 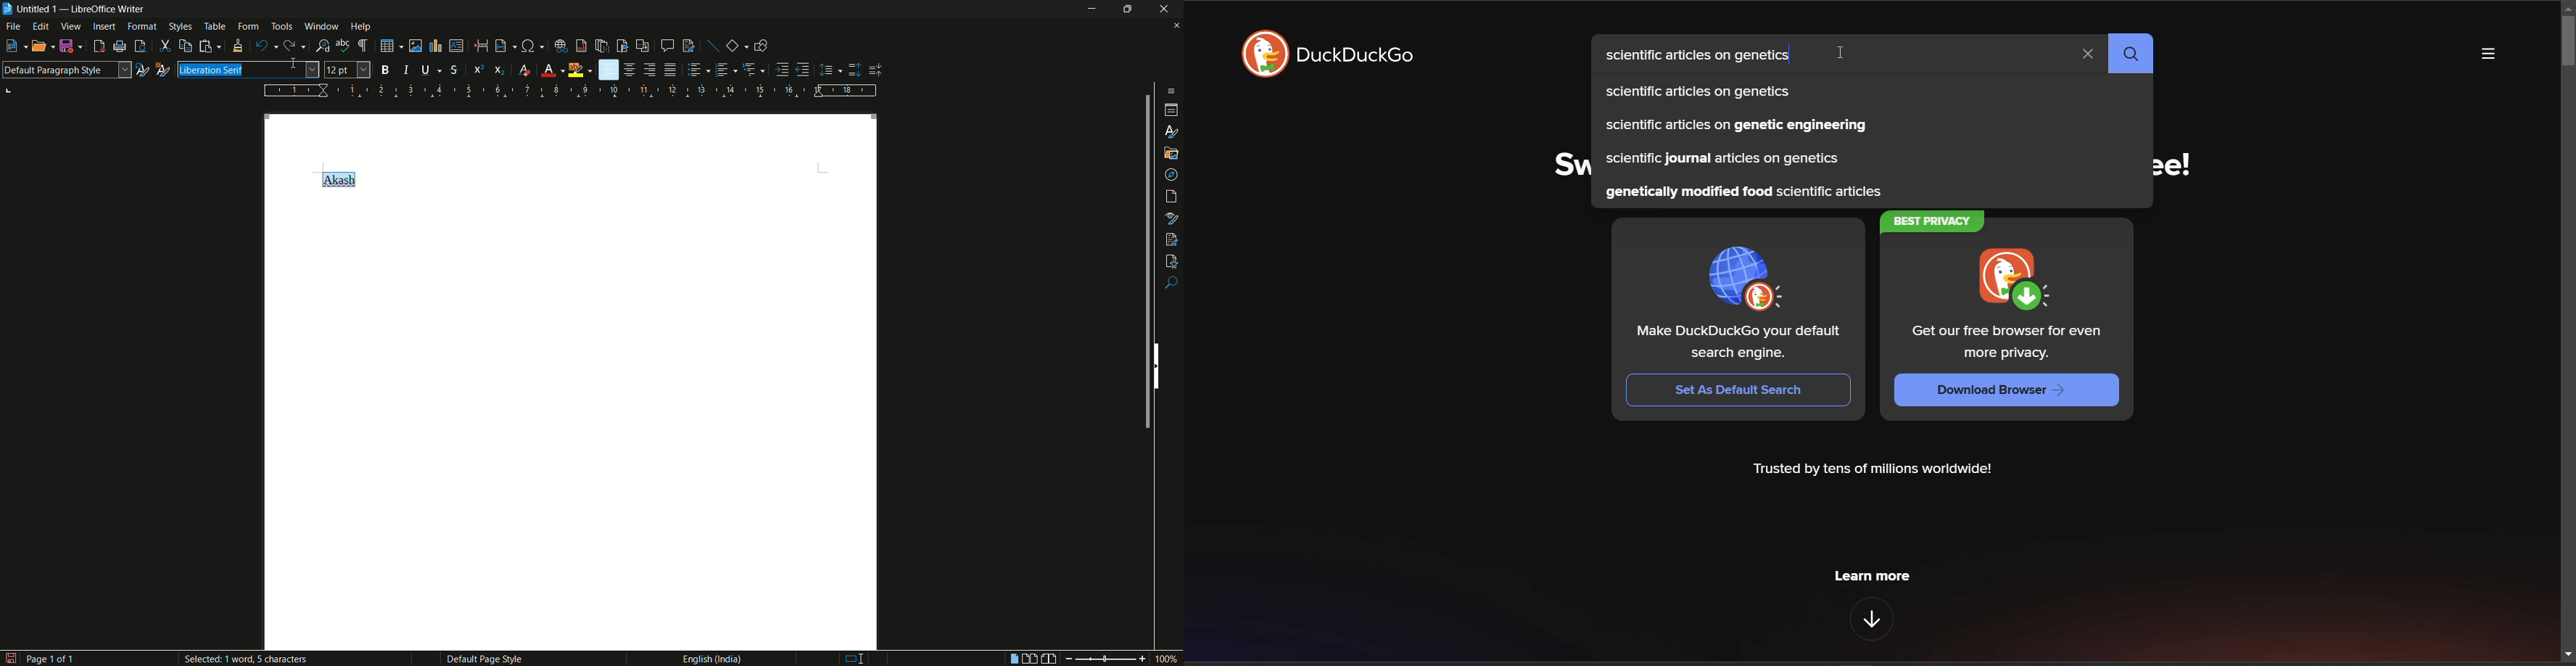 What do you see at coordinates (714, 47) in the screenshot?
I see `insert line` at bounding box center [714, 47].